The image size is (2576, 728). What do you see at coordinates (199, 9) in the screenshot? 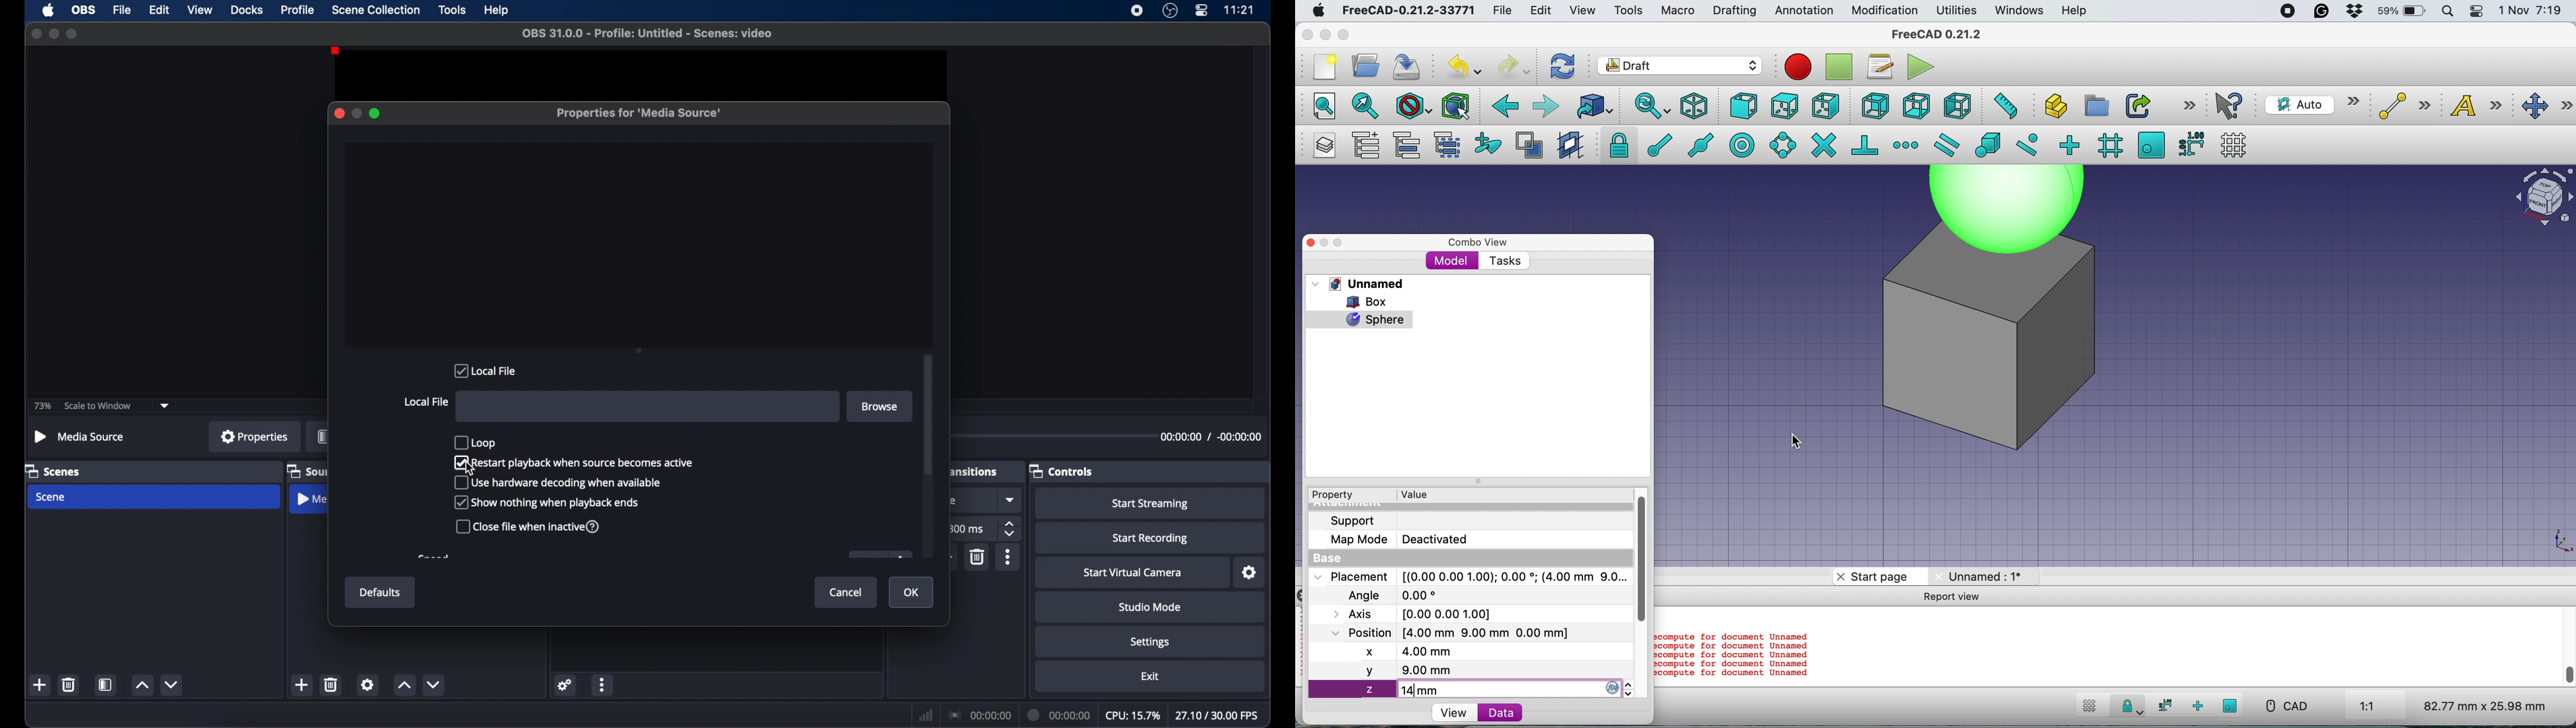
I see `view` at bounding box center [199, 9].